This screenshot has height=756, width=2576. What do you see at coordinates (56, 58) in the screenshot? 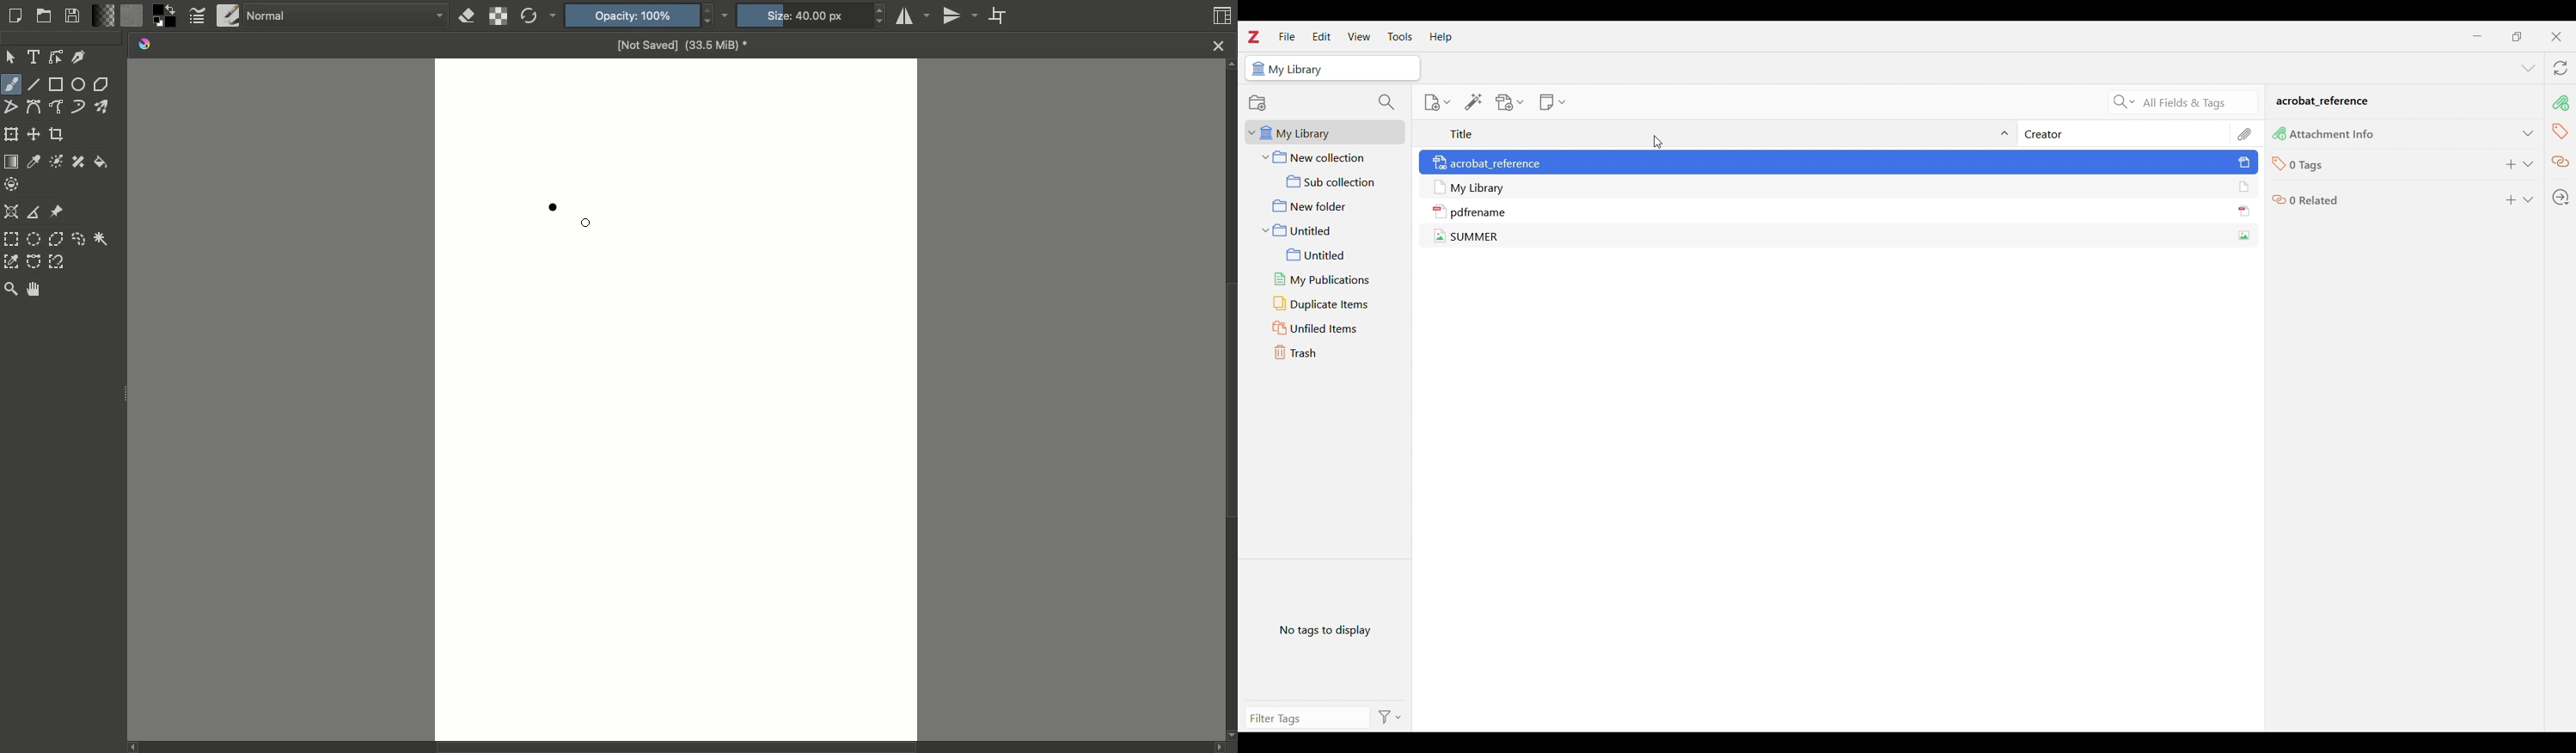
I see `Edit shapes tool` at bounding box center [56, 58].